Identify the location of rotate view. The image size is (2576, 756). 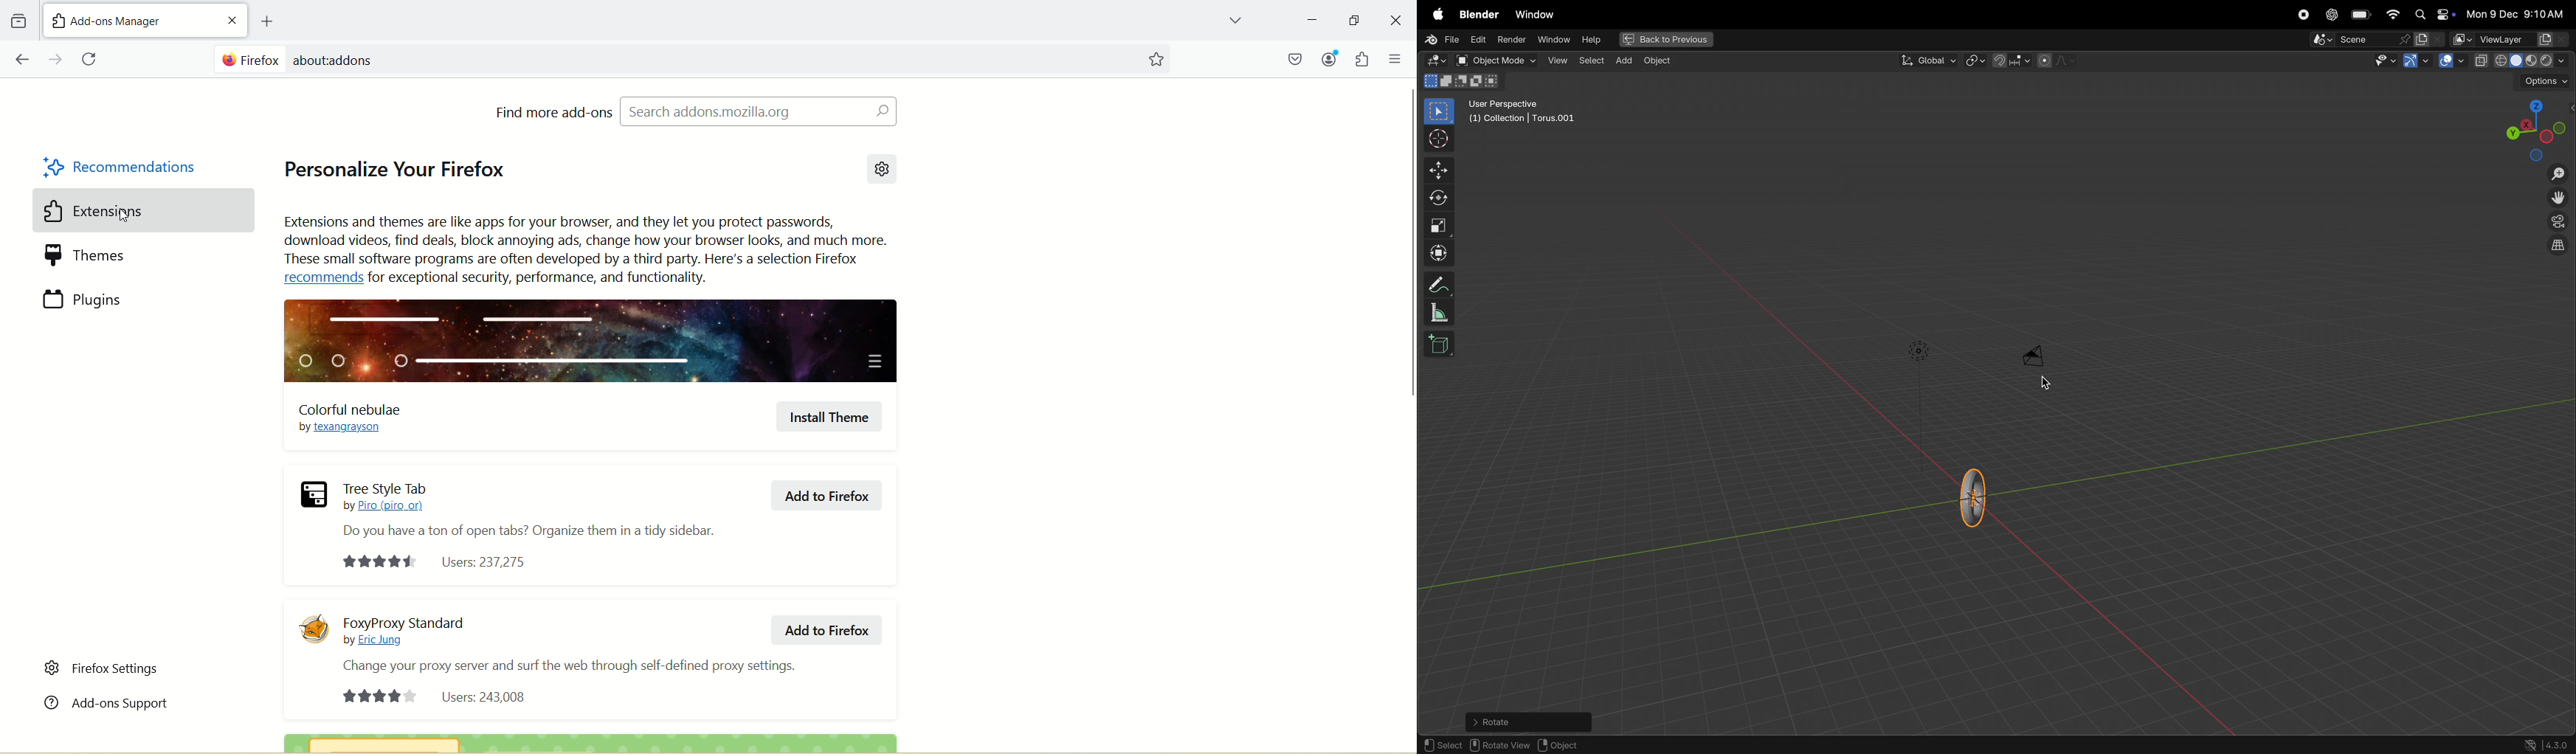
(1500, 744).